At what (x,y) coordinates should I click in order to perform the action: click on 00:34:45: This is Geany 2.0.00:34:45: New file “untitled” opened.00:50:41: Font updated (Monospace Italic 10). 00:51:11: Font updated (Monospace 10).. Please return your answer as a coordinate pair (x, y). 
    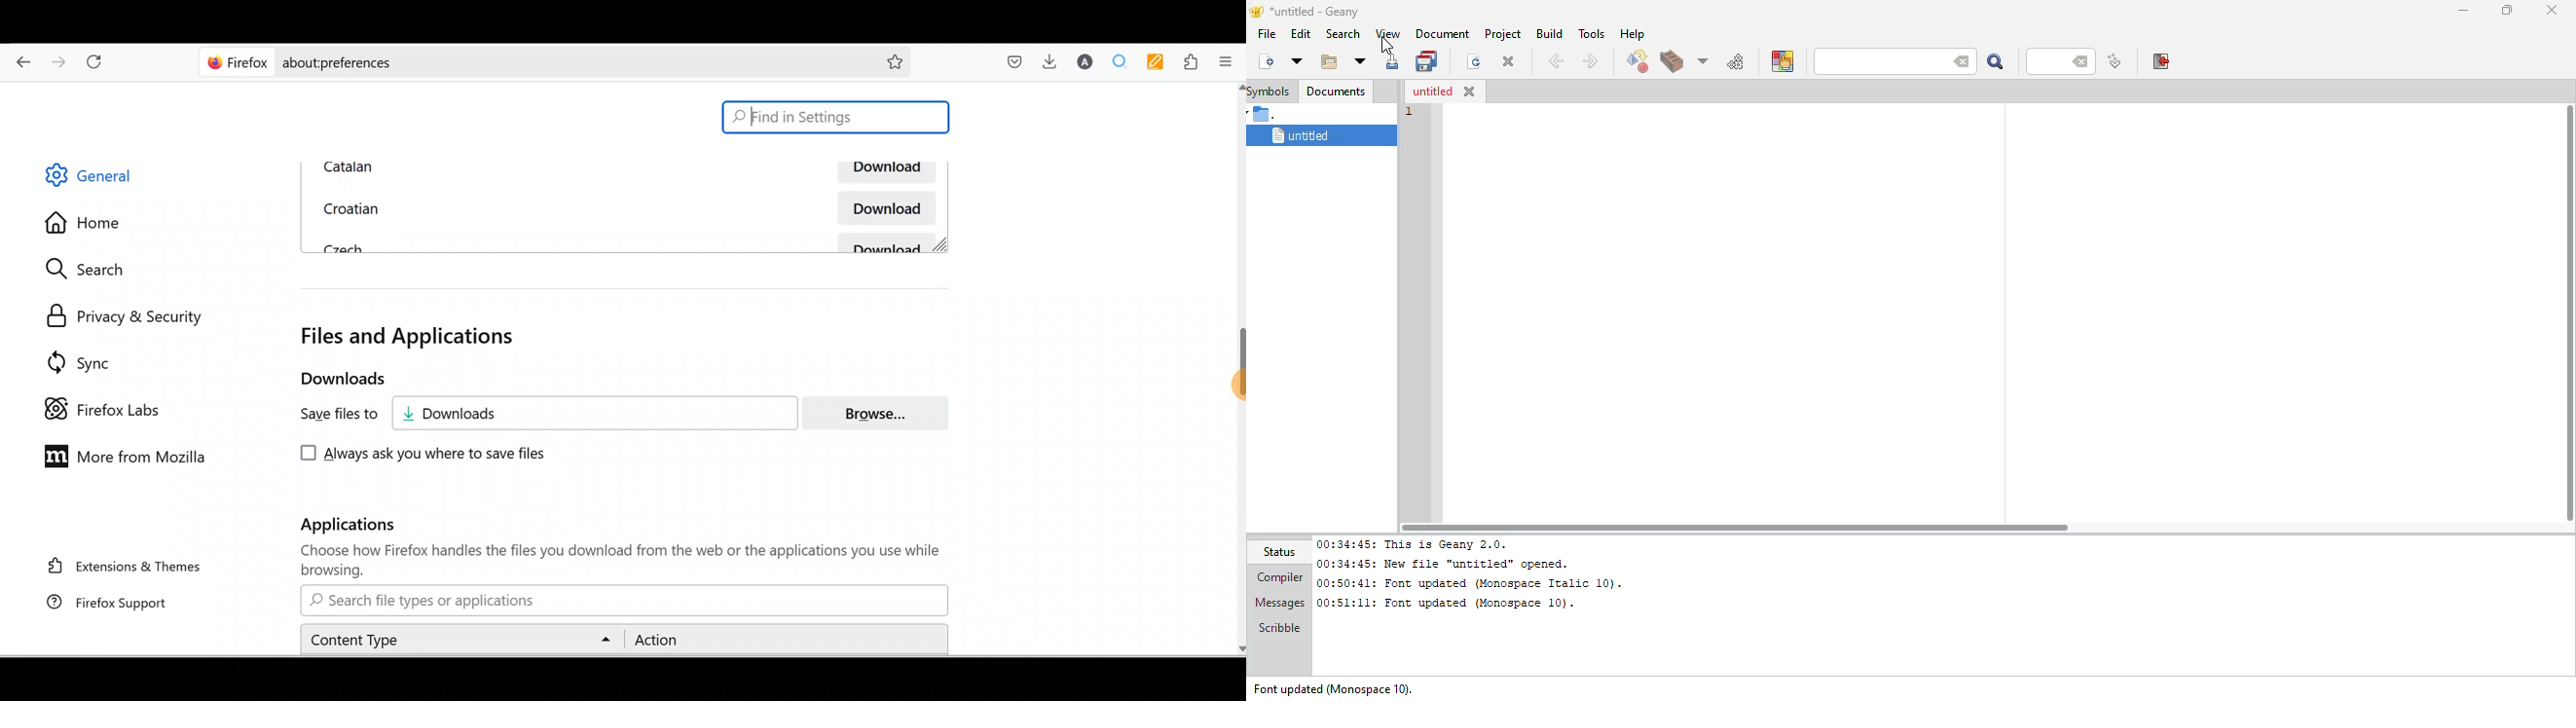
    Looking at the image, I should click on (1477, 574).